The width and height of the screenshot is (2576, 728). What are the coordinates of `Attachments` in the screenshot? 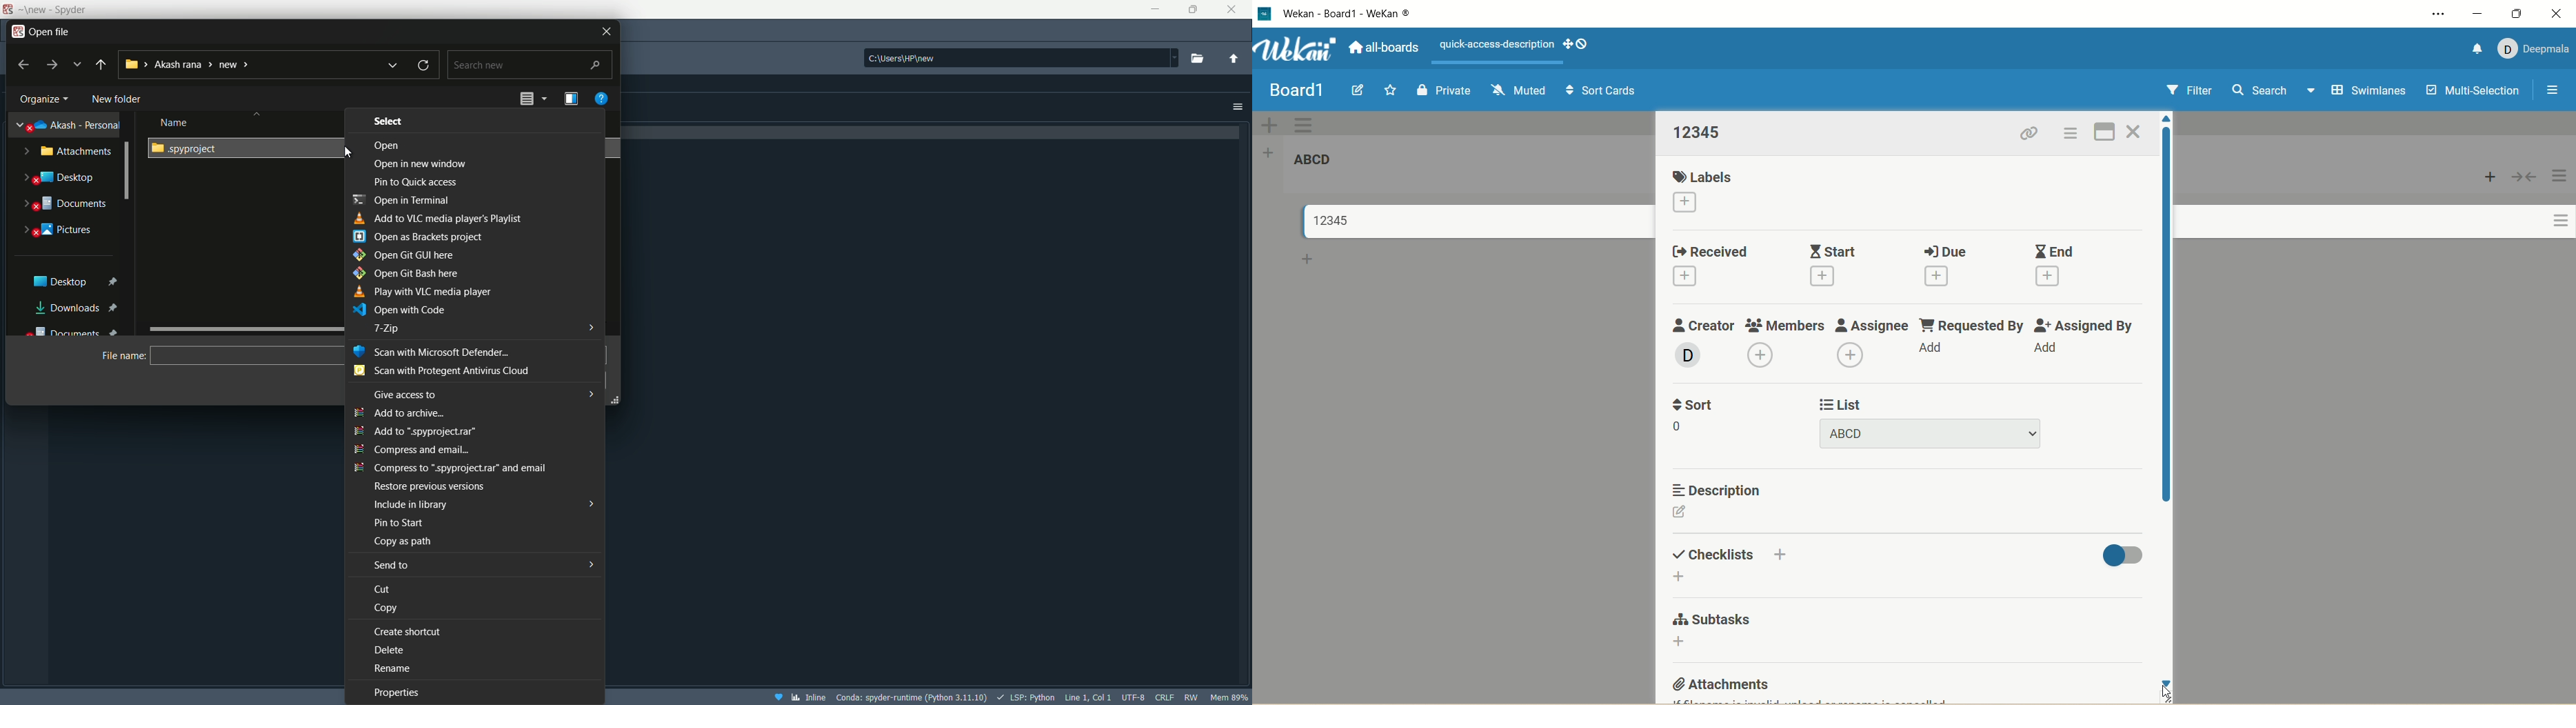 It's located at (67, 150).